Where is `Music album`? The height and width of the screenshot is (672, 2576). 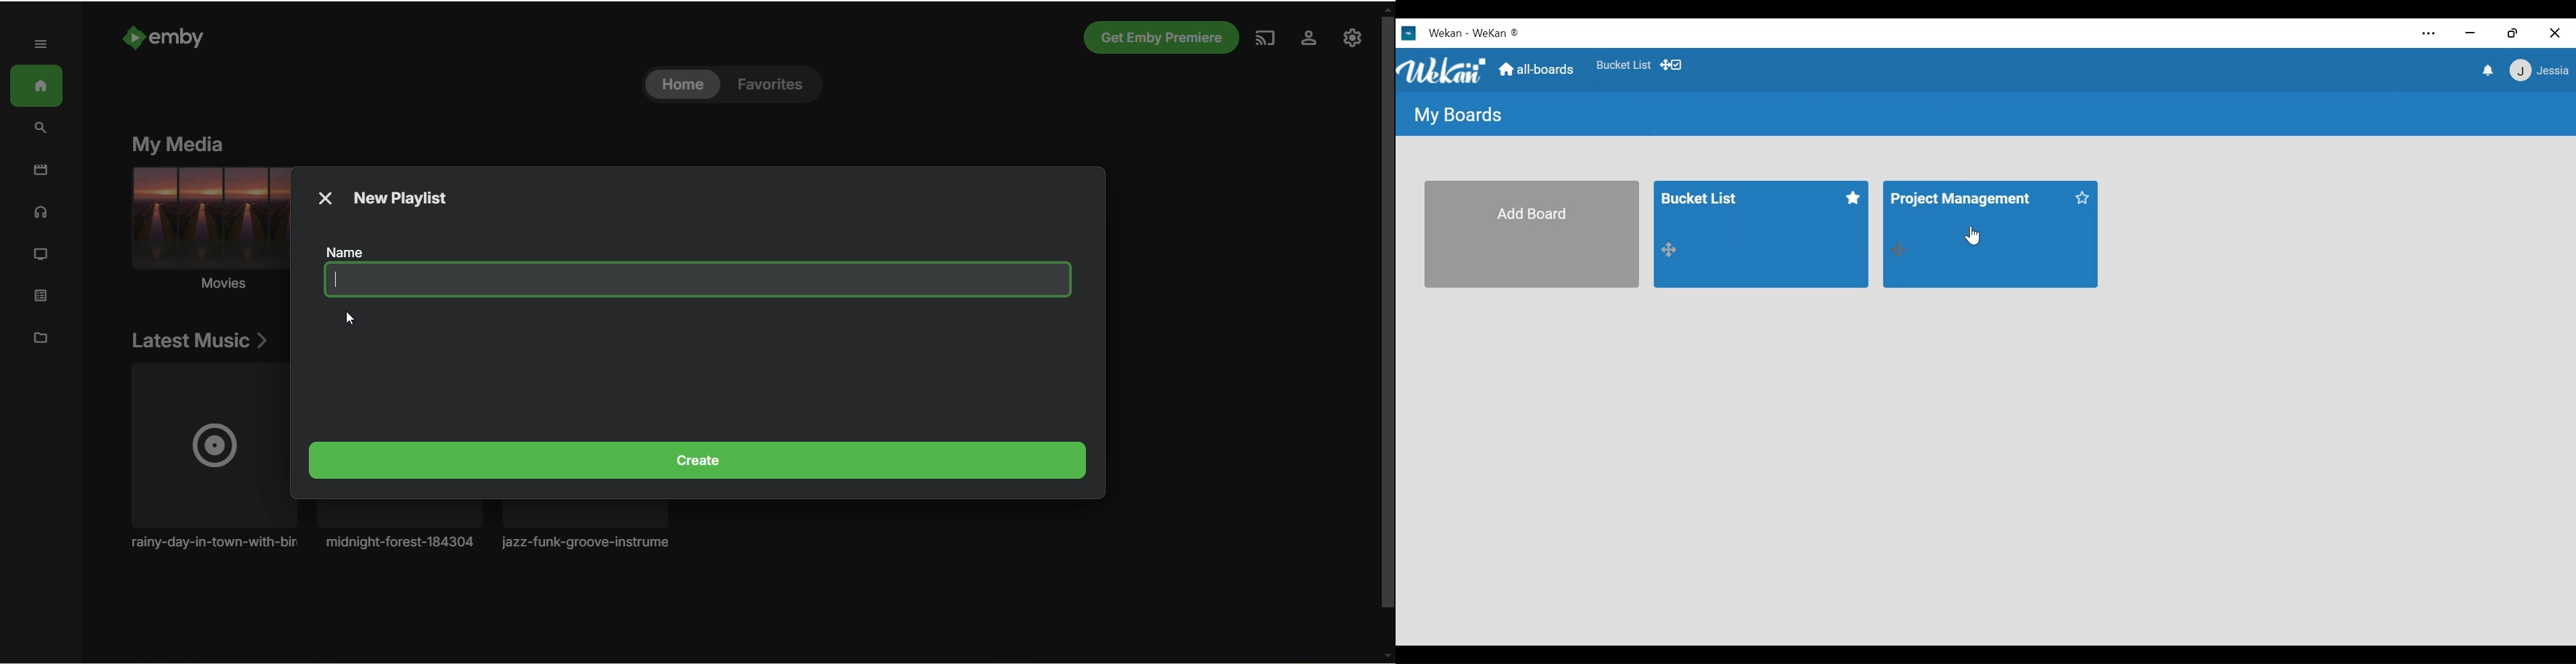
Music album is located at coordinates (400, 527).